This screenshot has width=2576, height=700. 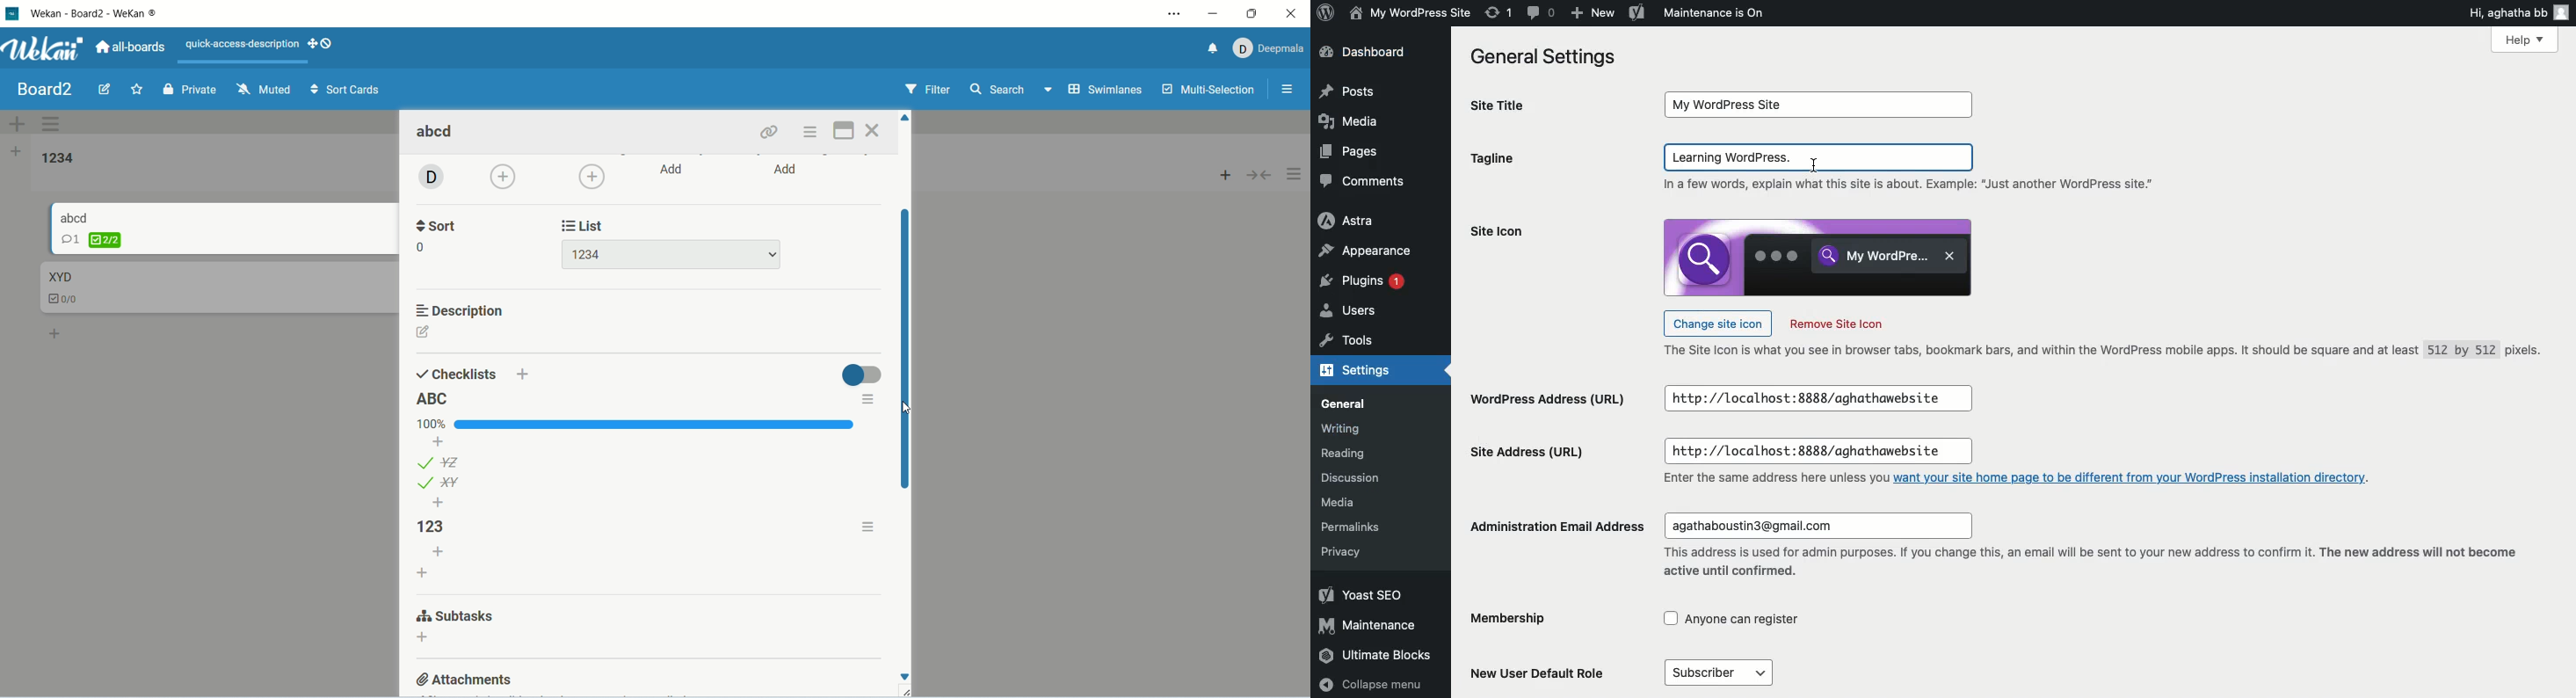 What do you see at coordinates (440, 462) in the screenshot?
I see `list` at bounding box center [440, 462].